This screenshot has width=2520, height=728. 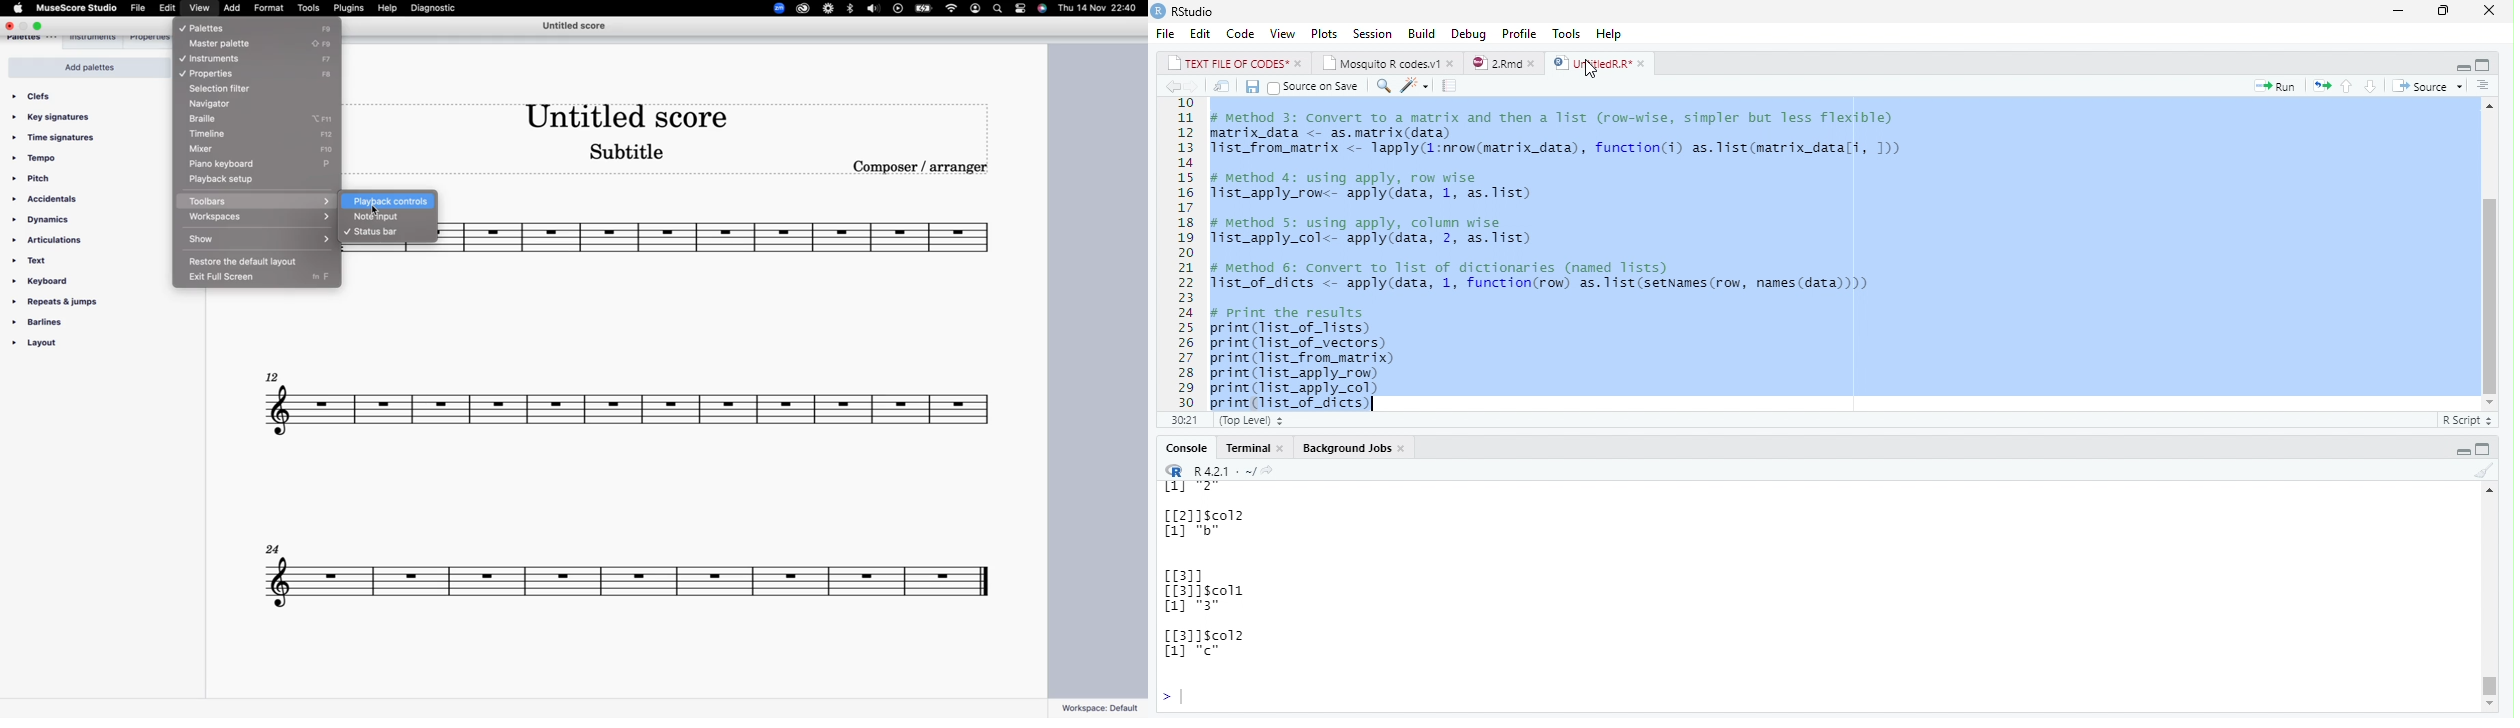 I want to click on Find/Replace, so click(x=1384, y=86).